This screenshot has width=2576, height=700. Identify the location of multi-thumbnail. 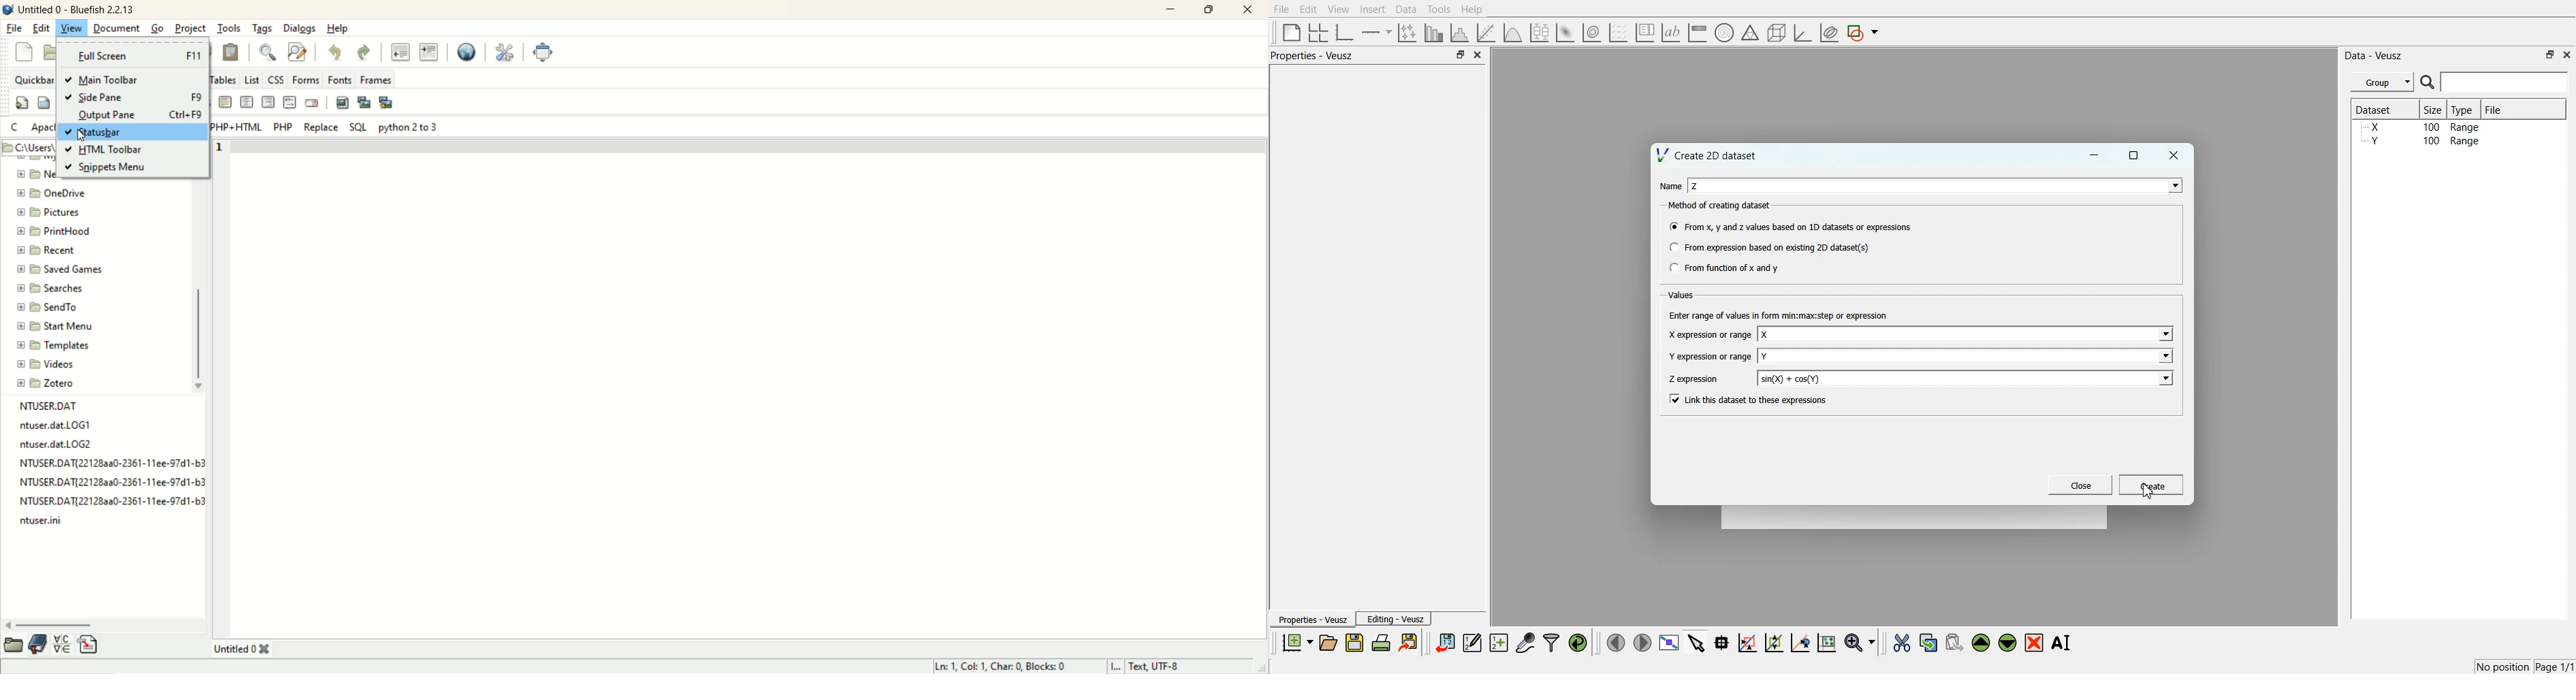
(391, 102).